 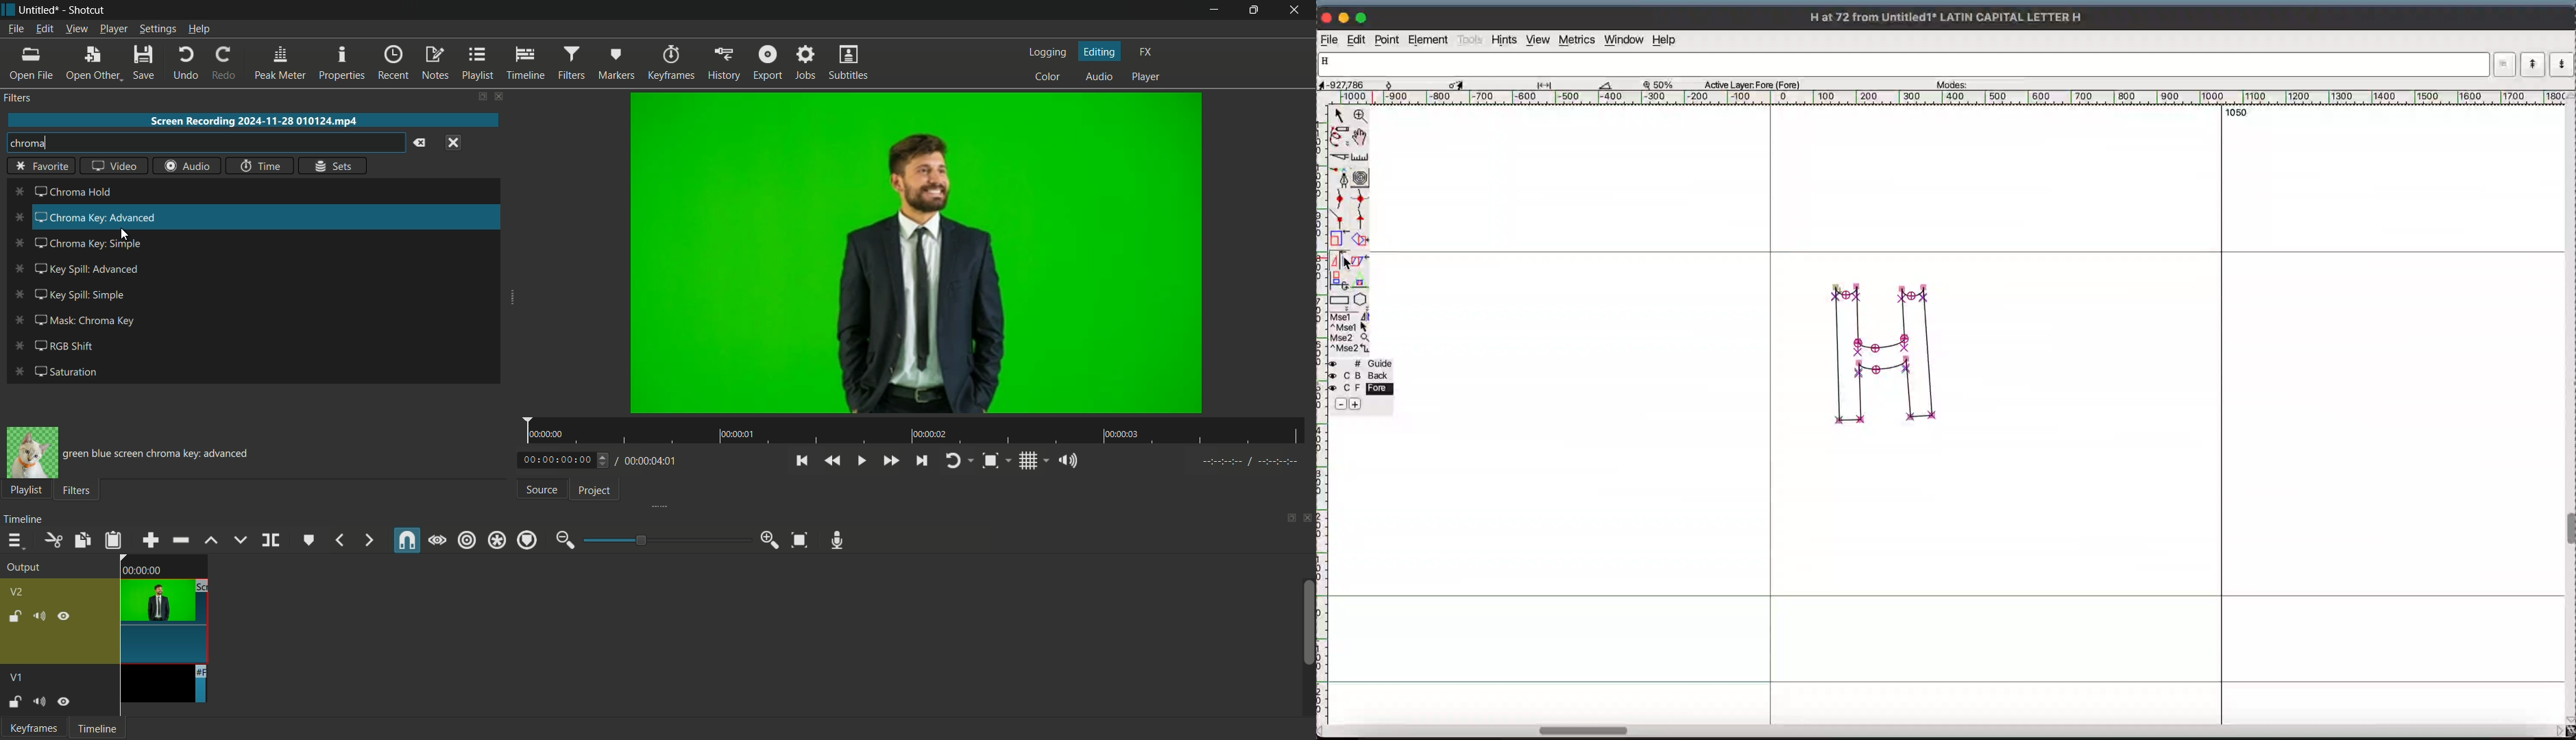 I want to click on Cat, so click(x=32, y=453).